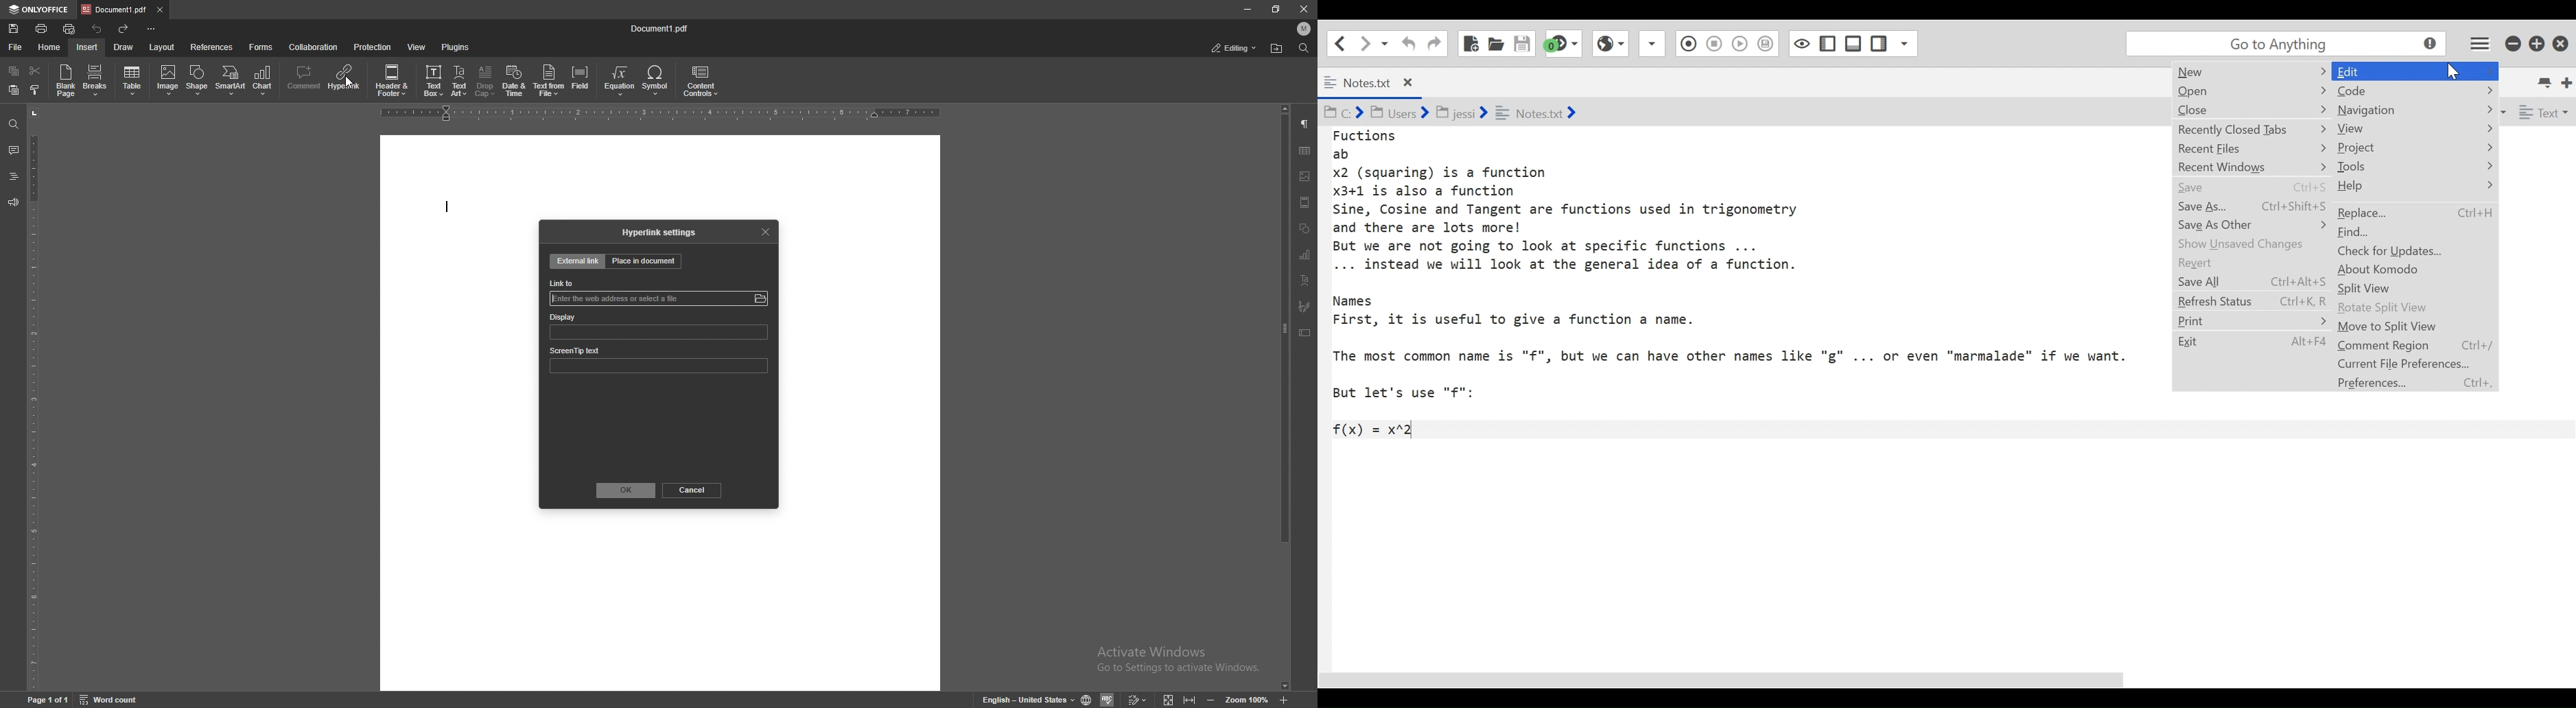  What do you see at coordinates (1305, 176) in the screenshot?
I see `image` at bounding box center [1305, 176].